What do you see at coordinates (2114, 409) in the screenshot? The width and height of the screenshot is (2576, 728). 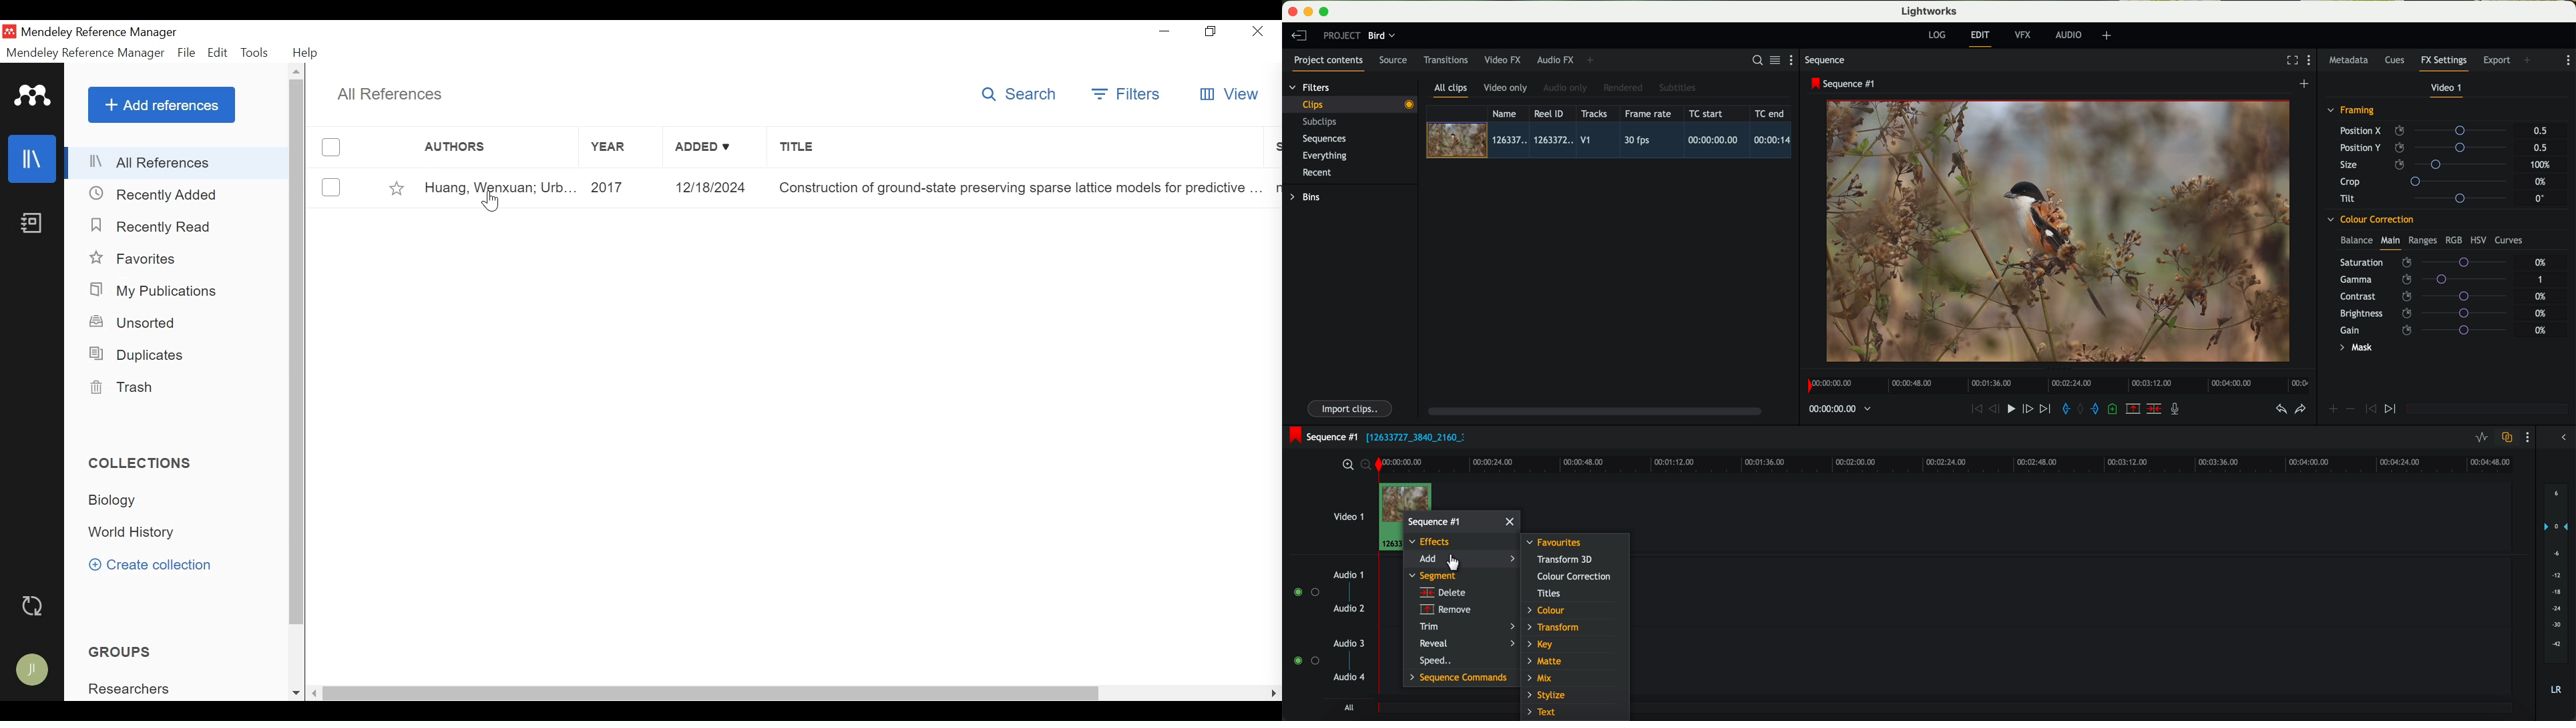 I see `add a cue at the current position` at bounding box center [2114, 409].